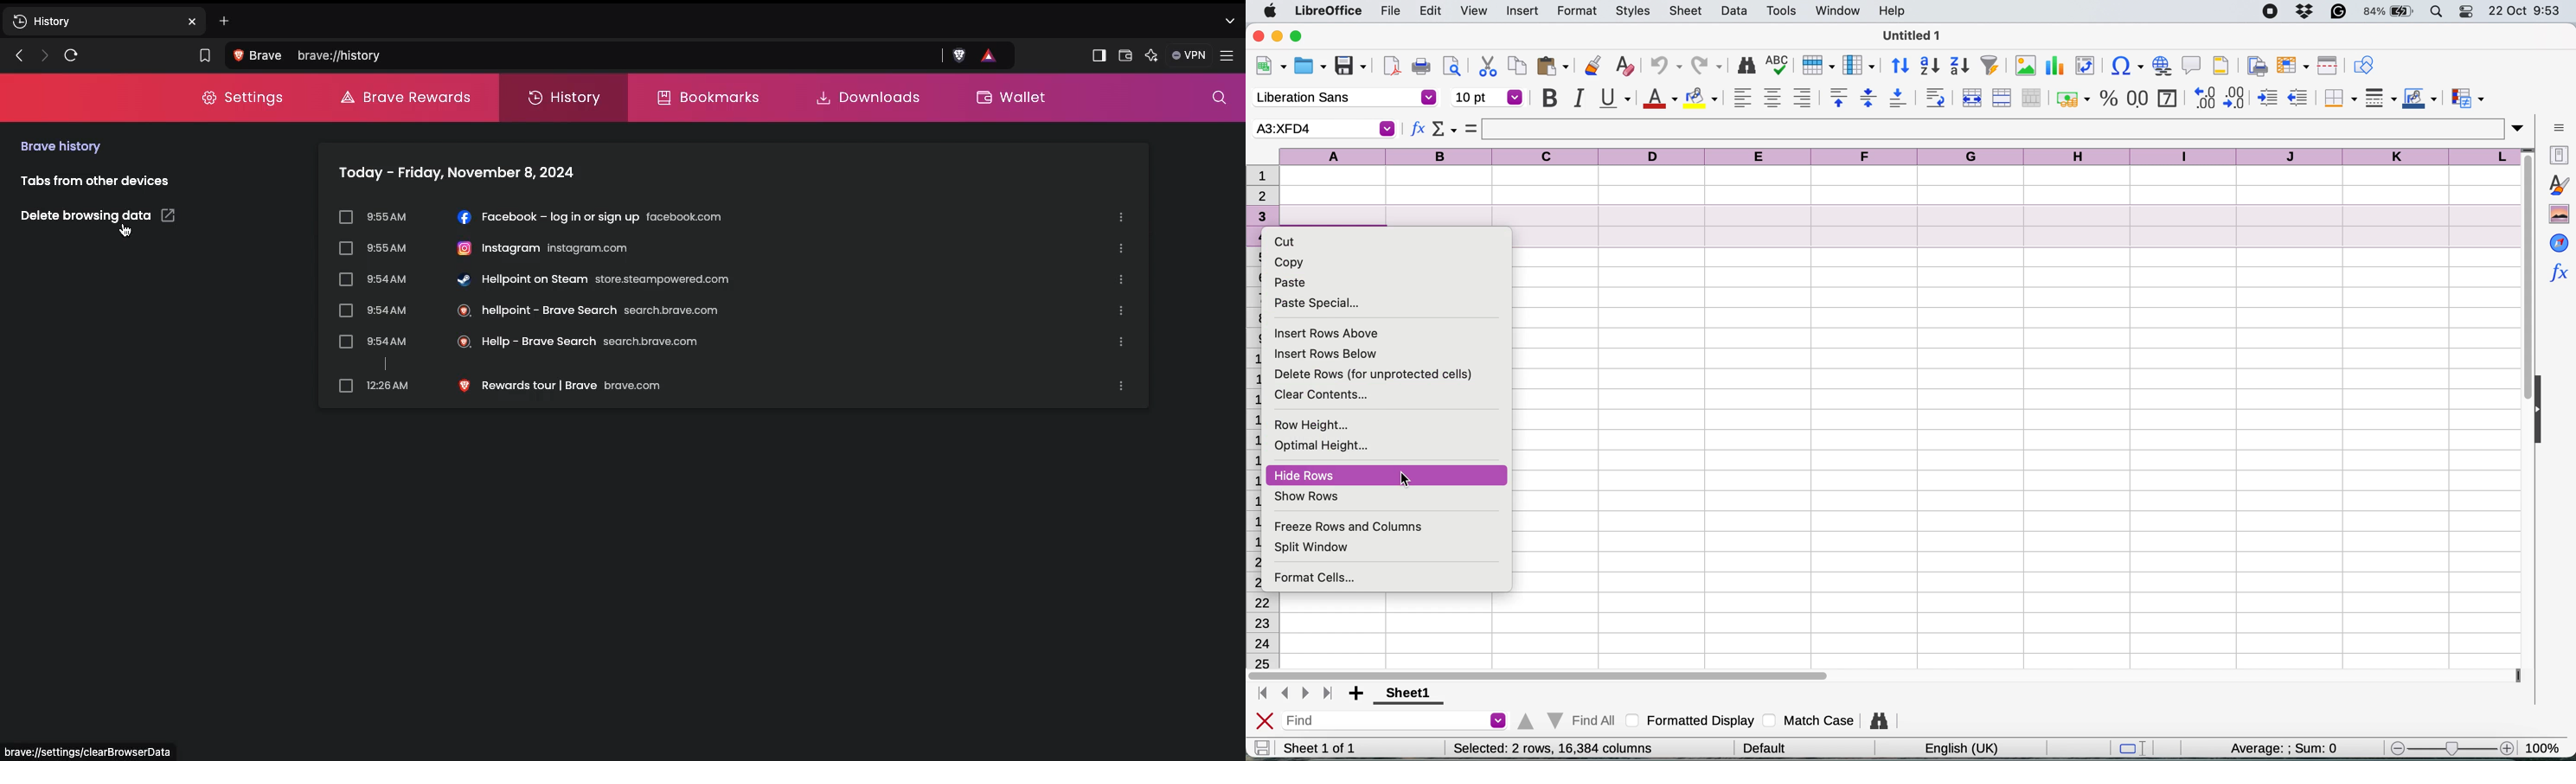  Describe the element at coordinates (1553, 65) in the screenshot. I see `paste` at that location.